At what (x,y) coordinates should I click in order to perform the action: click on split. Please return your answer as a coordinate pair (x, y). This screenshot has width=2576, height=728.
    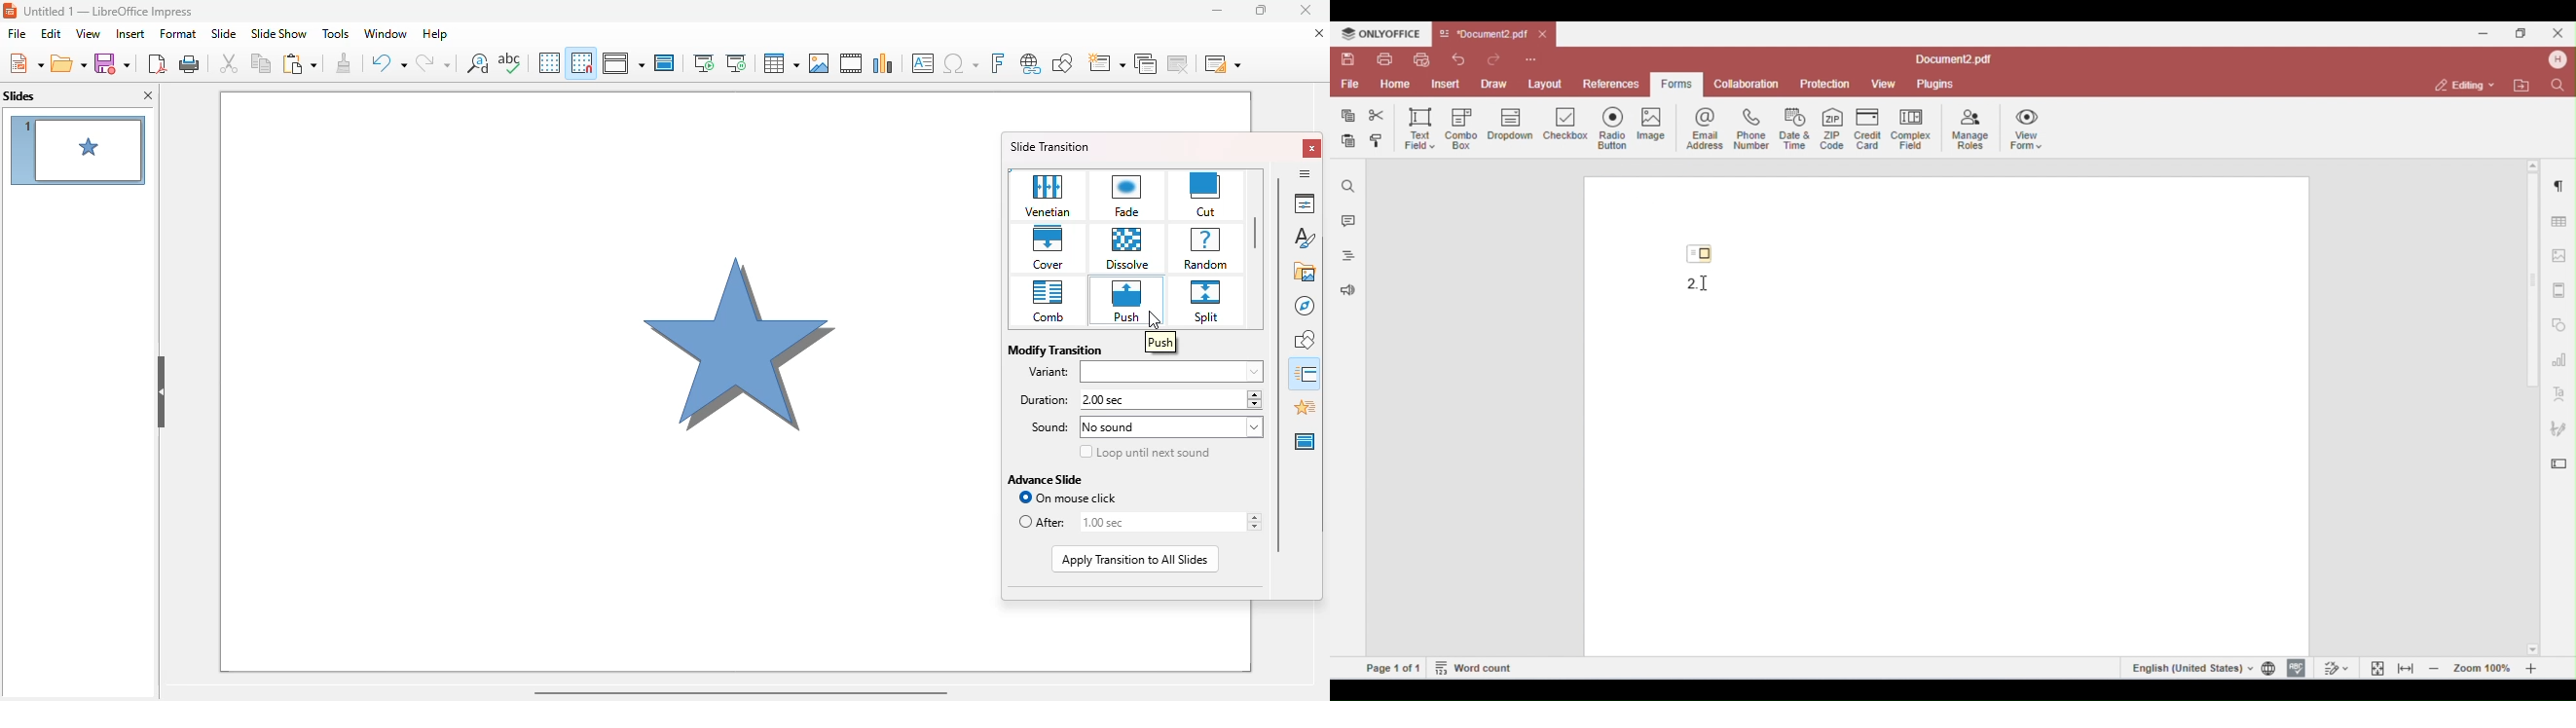
    Looking at the image, I should click on (1205, 301).